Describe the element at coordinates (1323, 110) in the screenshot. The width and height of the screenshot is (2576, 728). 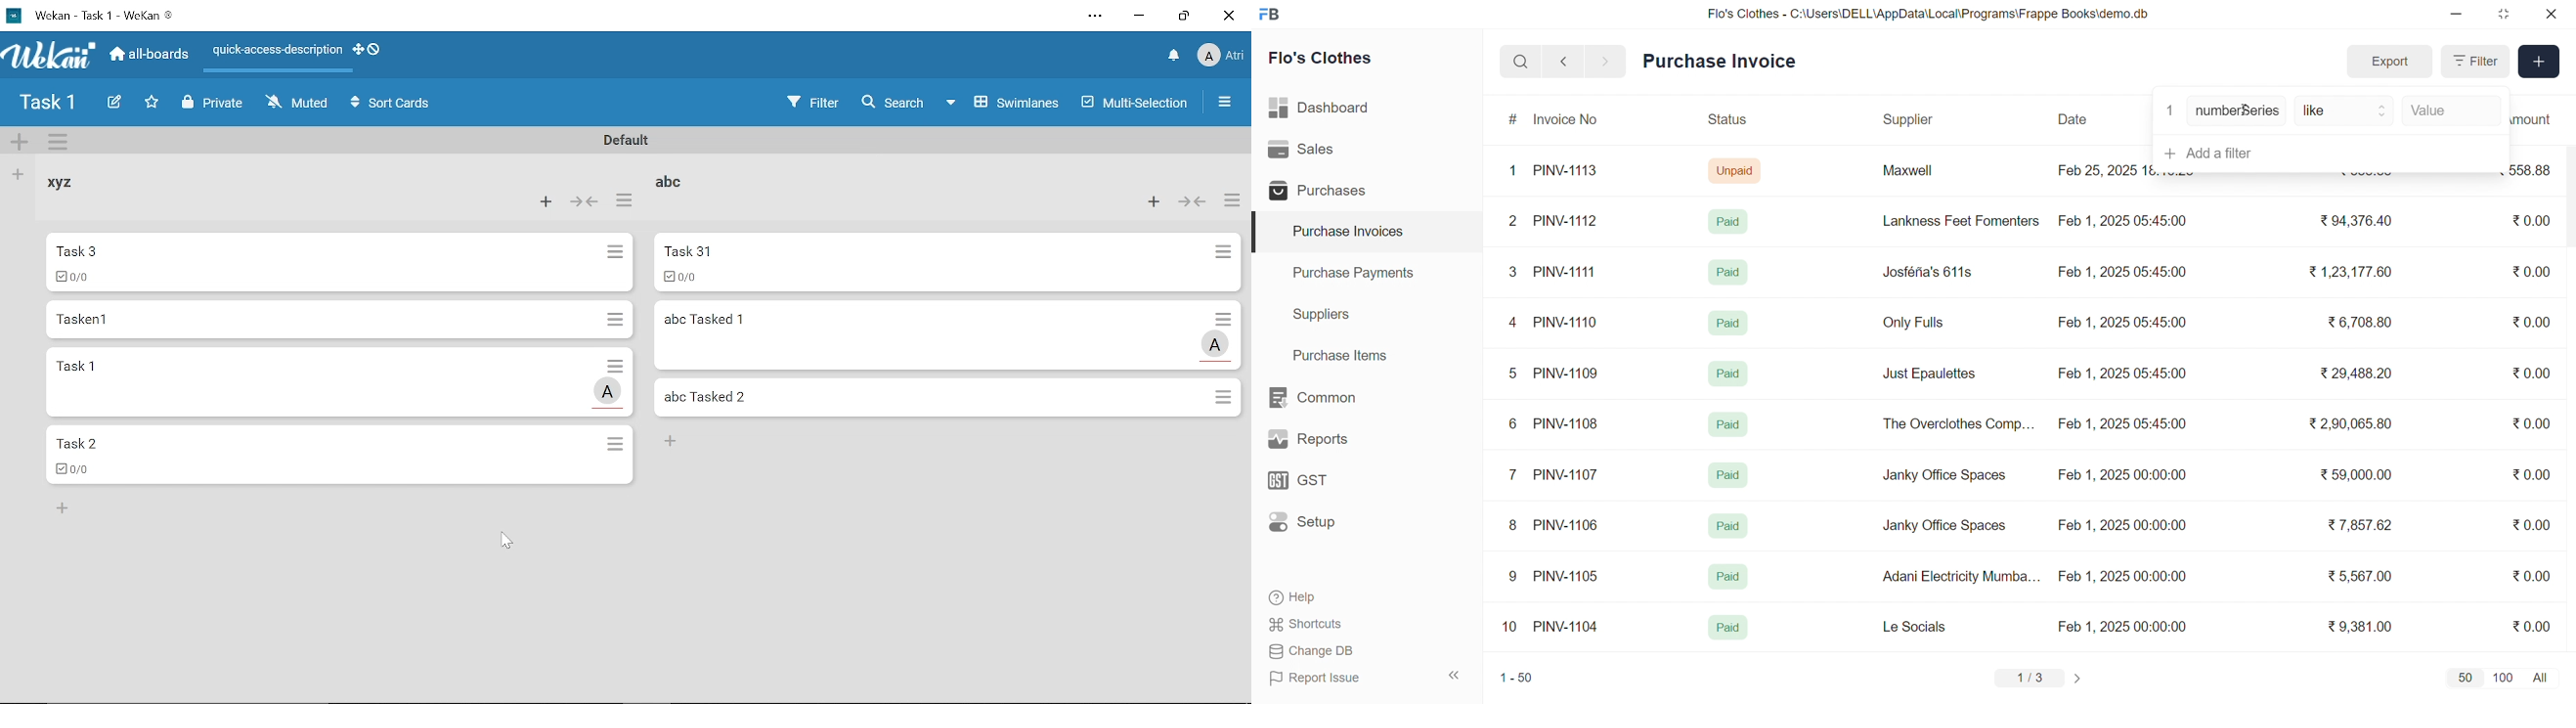
I see `Dashboard` at that location.